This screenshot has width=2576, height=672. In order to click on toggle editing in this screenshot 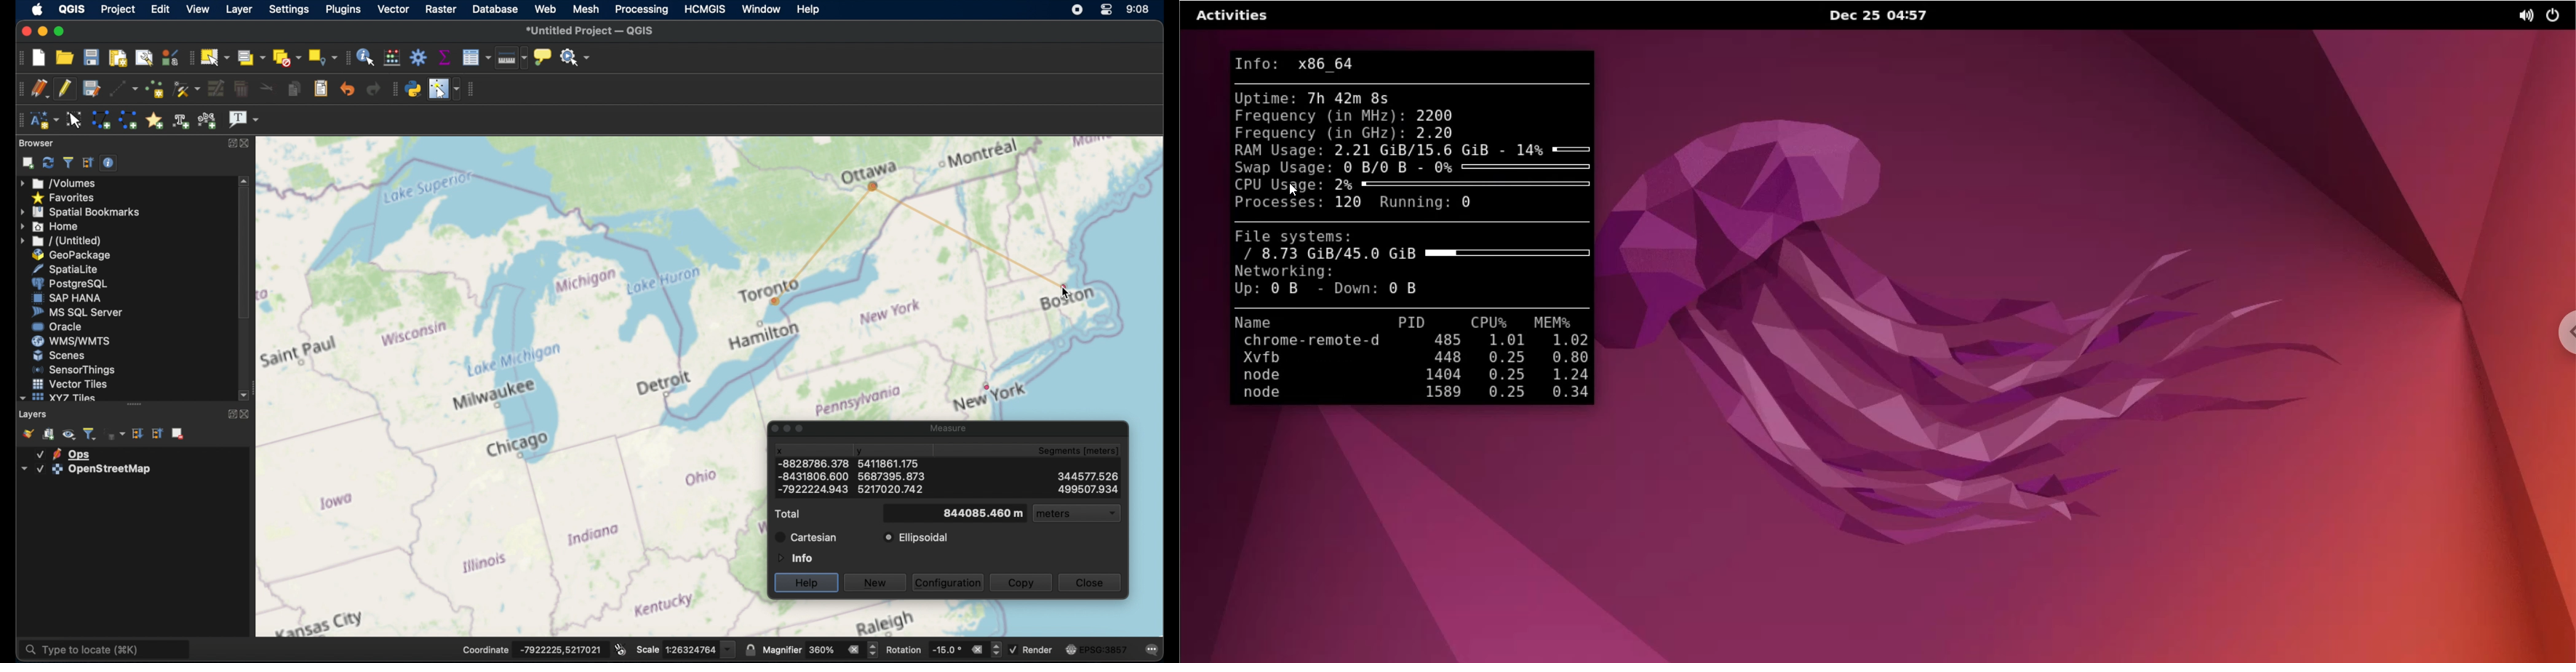, I will do `click(65, 89)`.